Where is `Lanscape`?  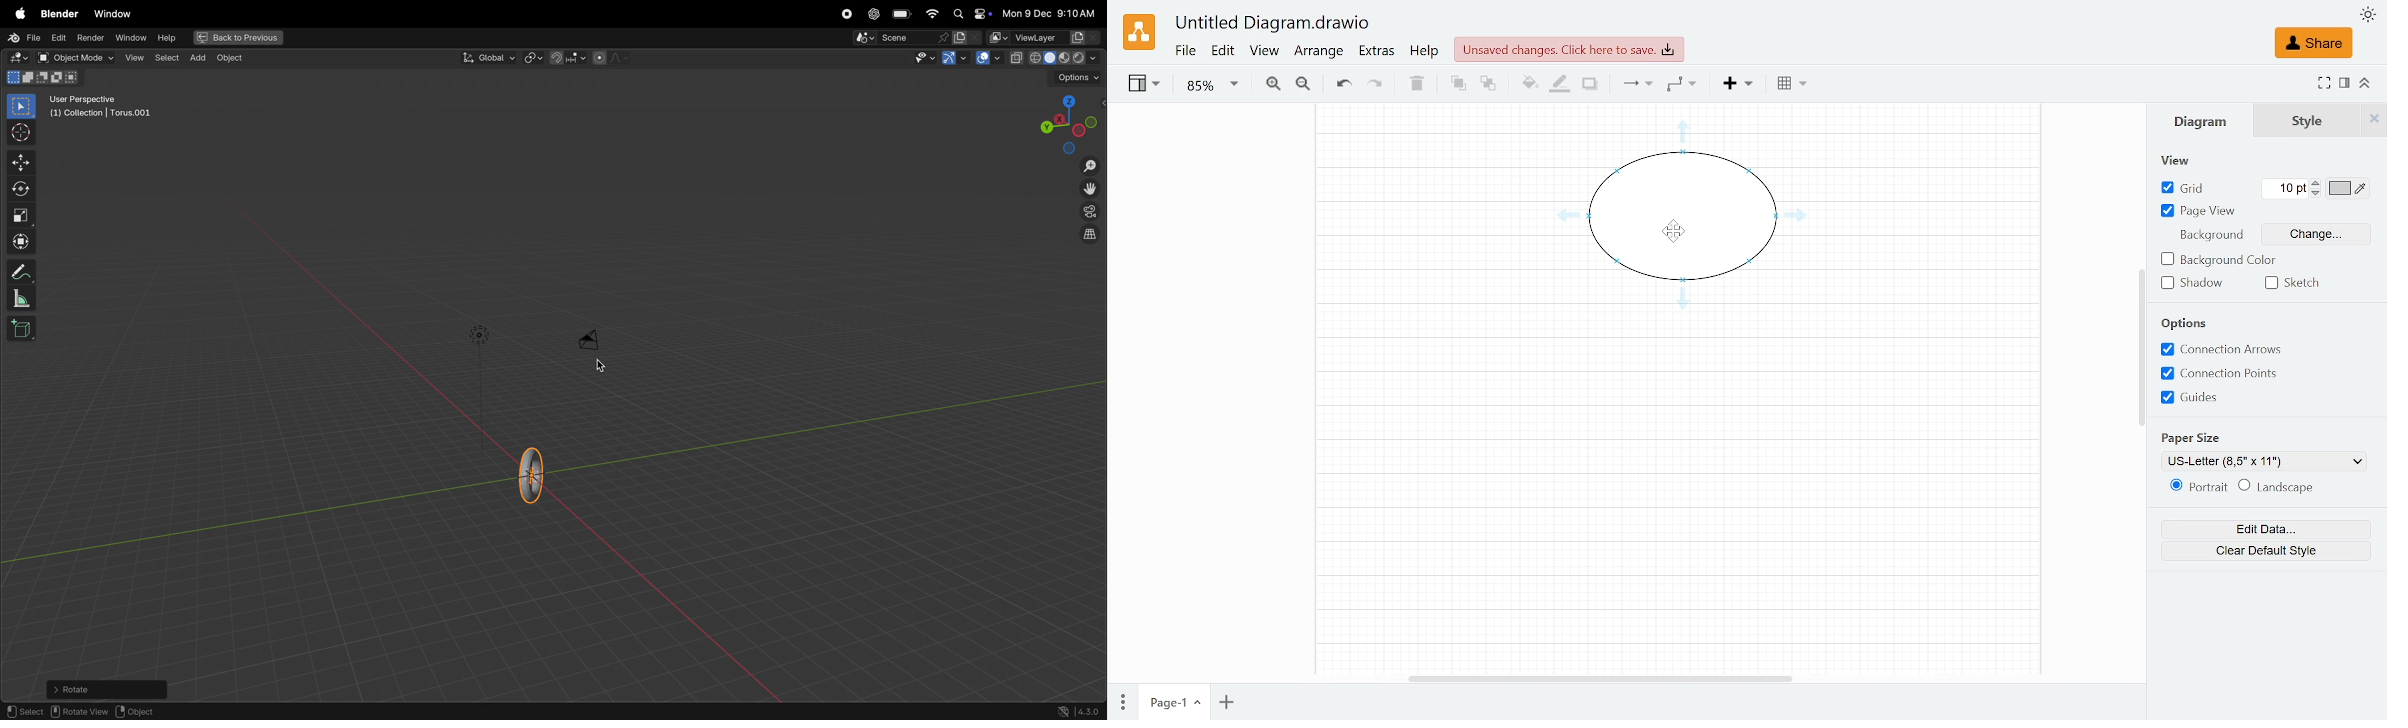
Lanscape is located at coordinates (2280, 487).